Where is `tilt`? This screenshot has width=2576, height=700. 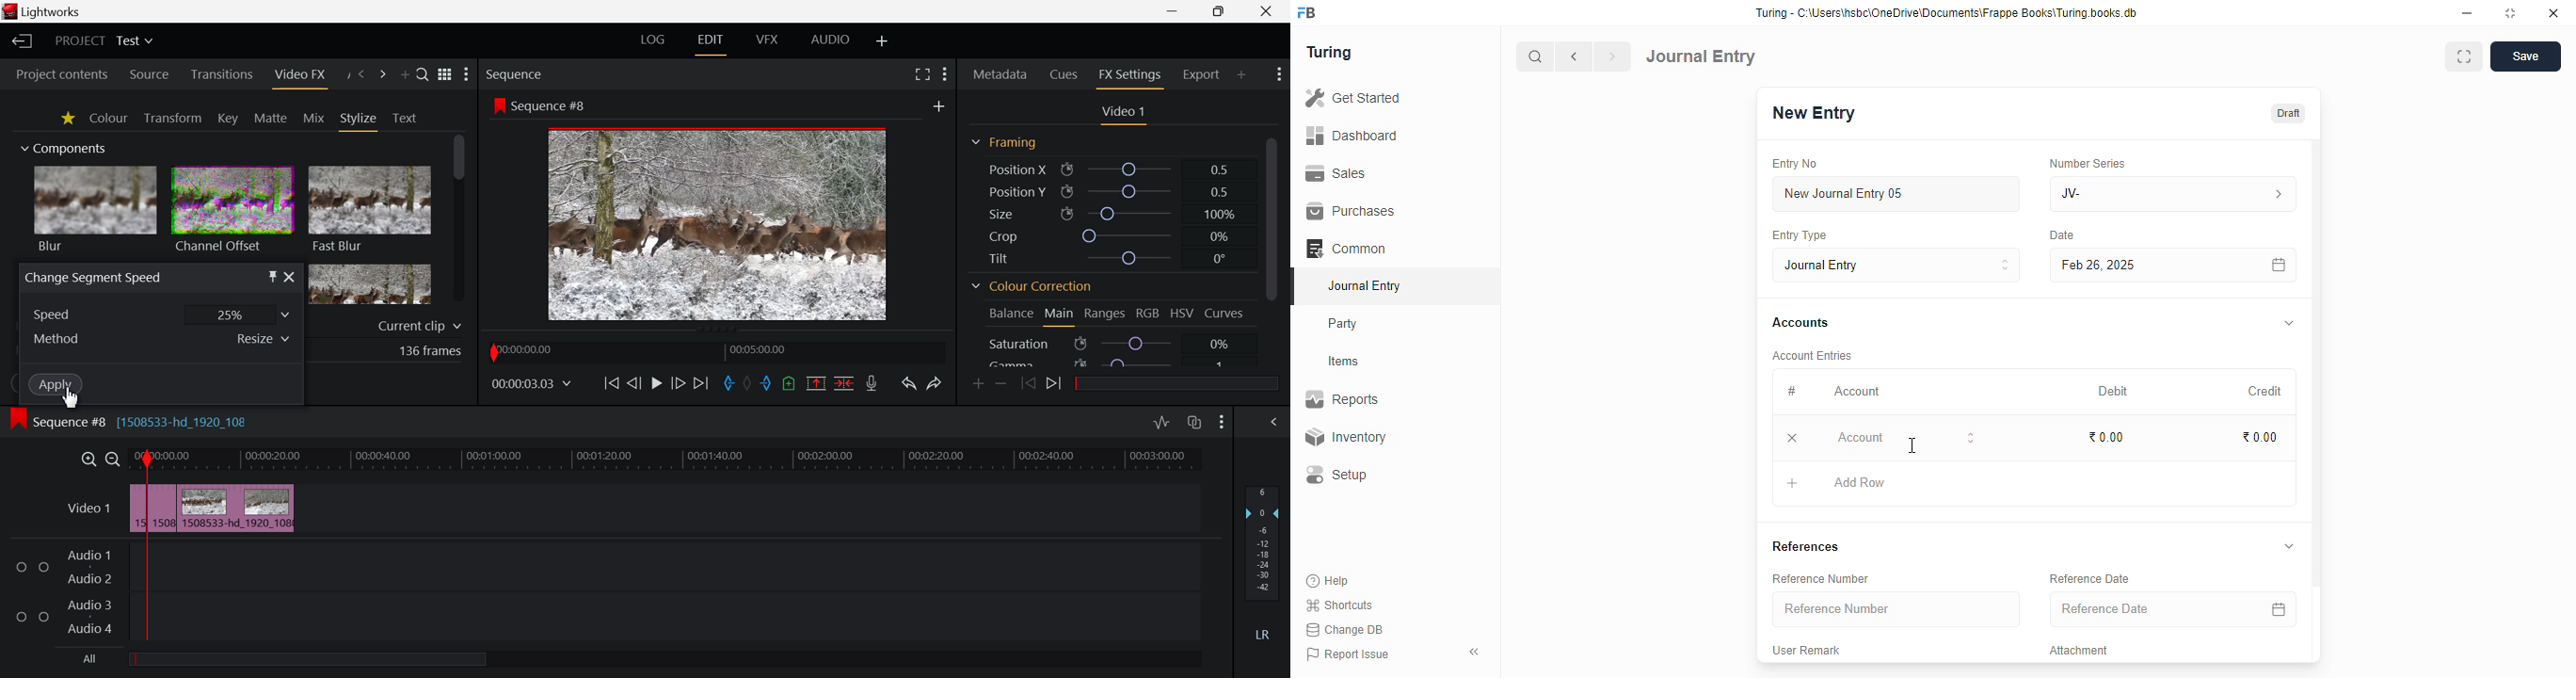
tilt is located at coordinates (1109, 260).